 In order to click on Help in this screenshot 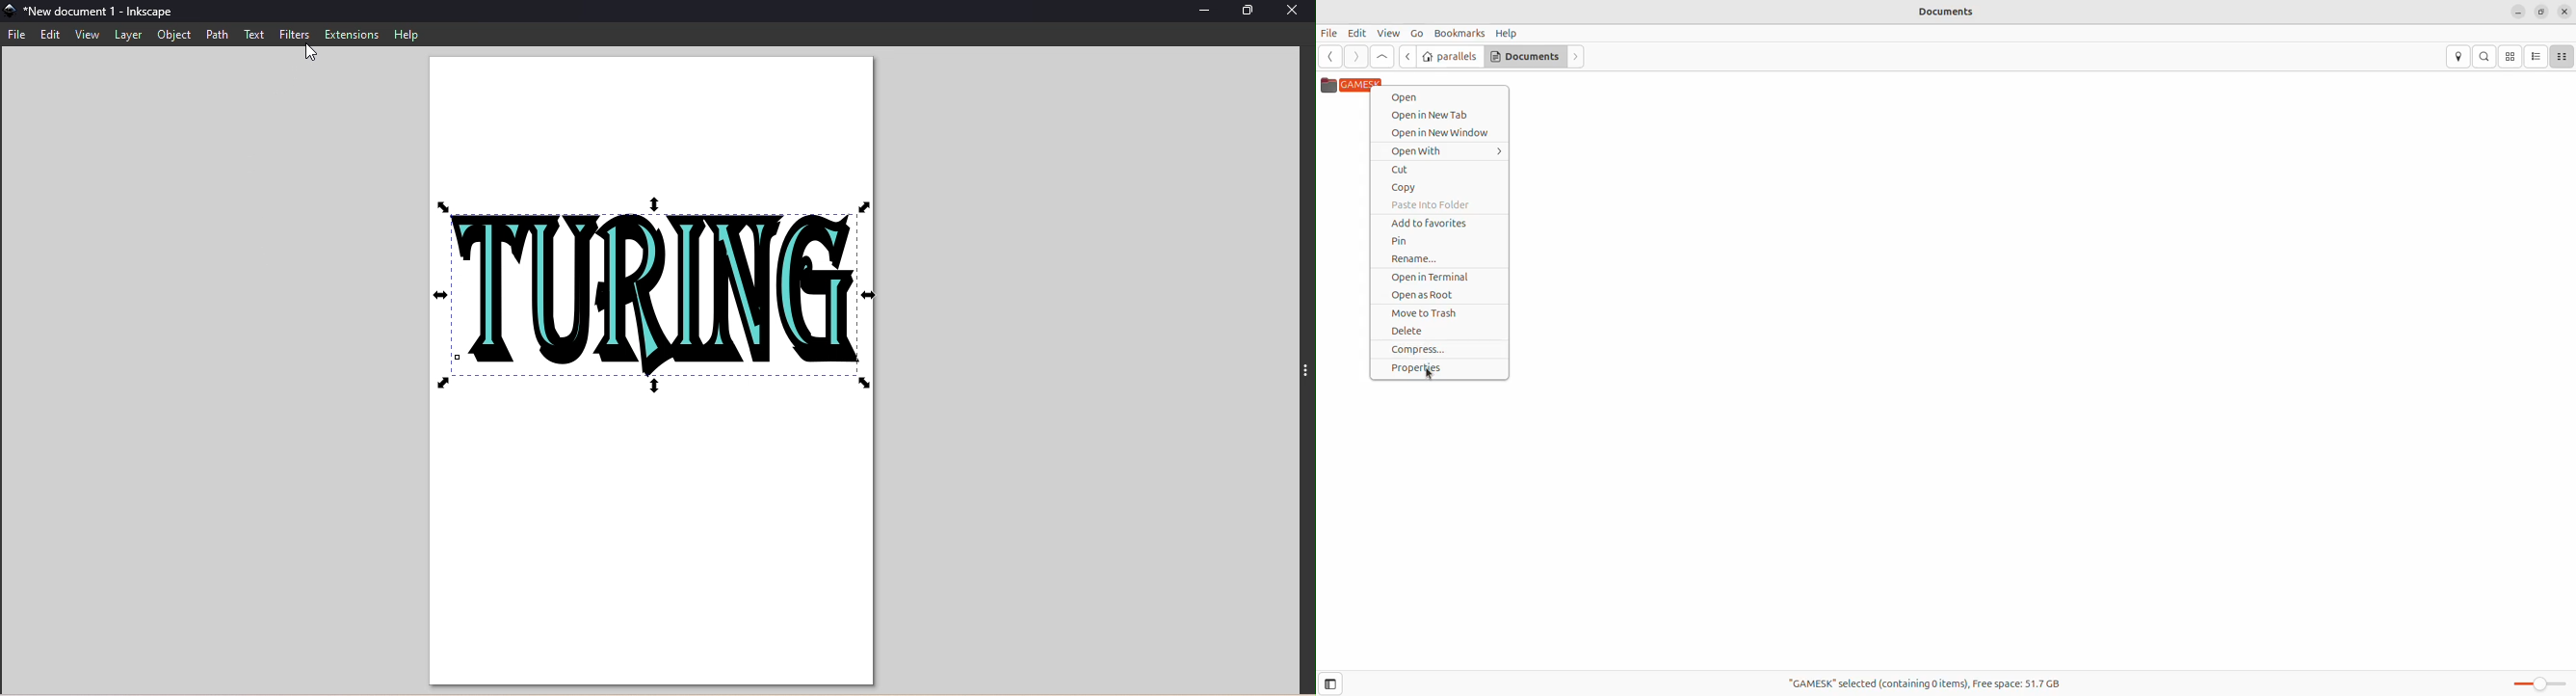, I will do `click(1509, 34)`.